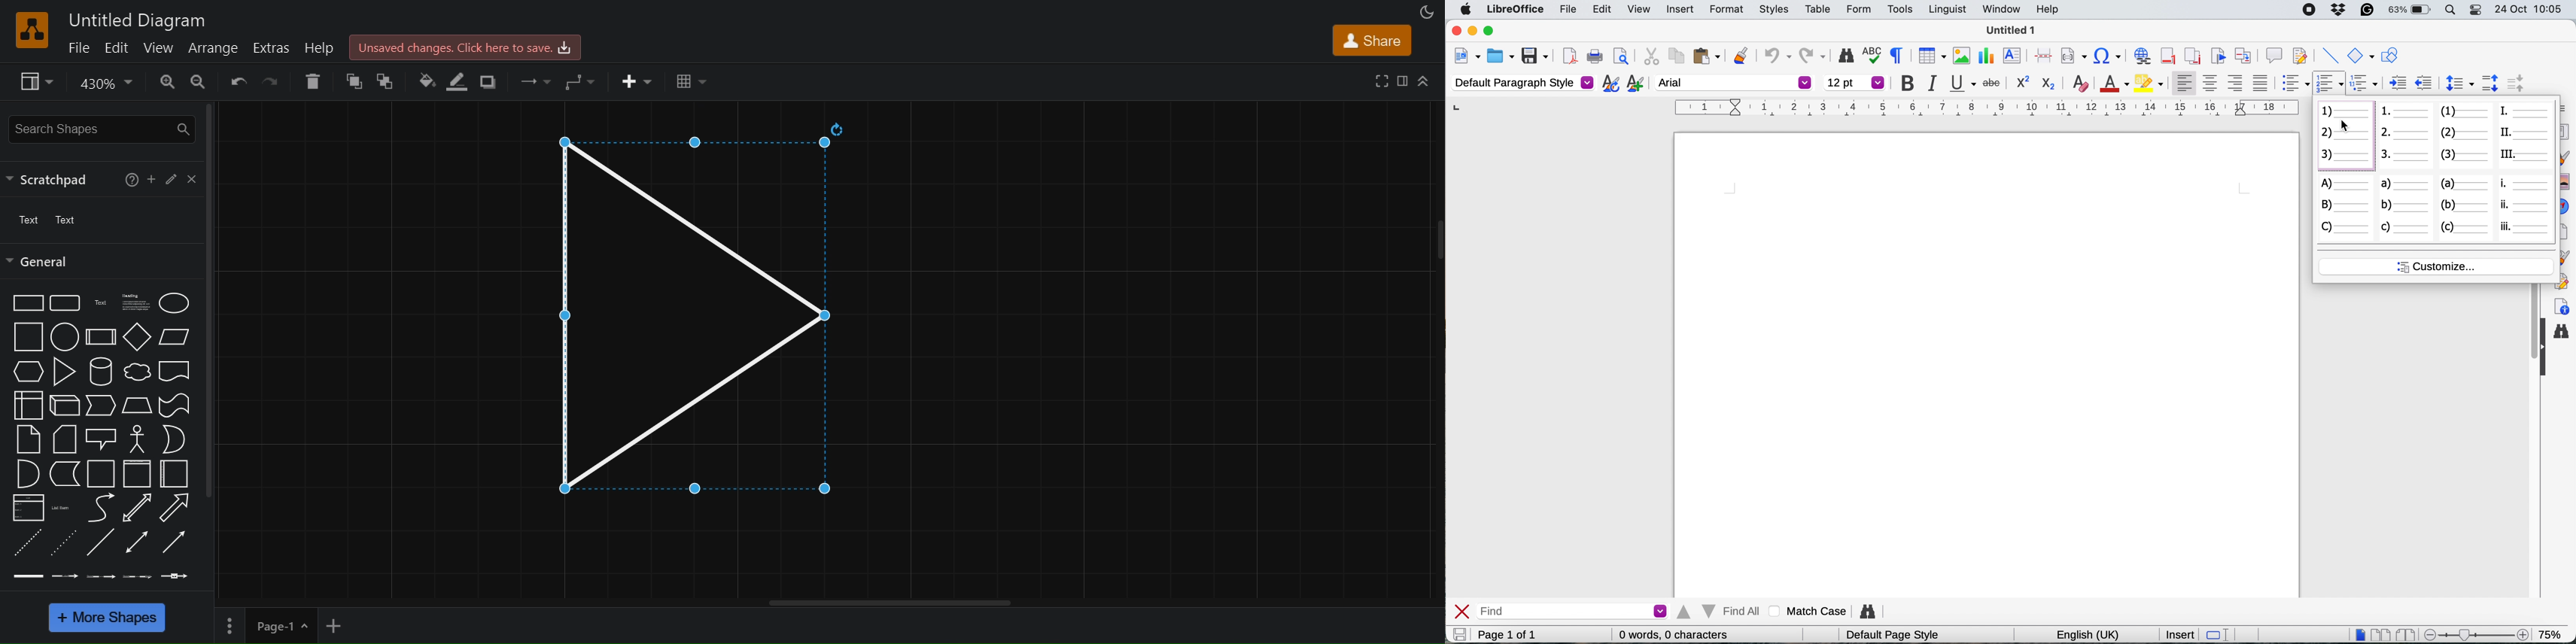  I want to click on select outline format, so click(2367, 83).